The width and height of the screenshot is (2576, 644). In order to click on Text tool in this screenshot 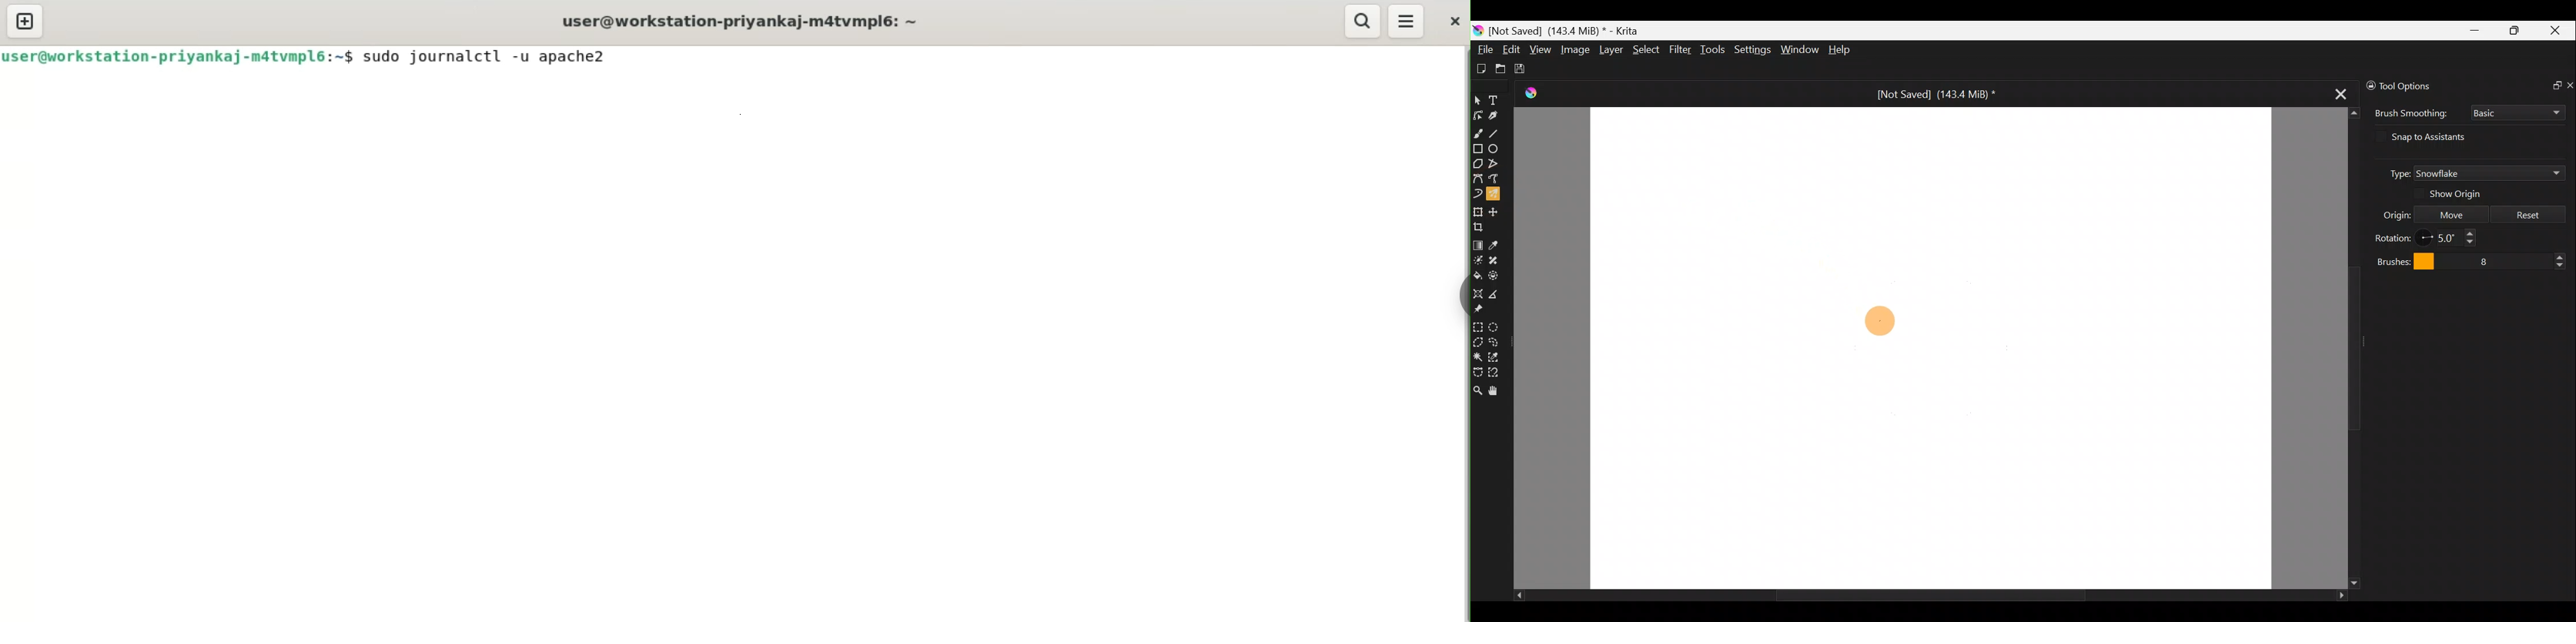, I will do `click(1496, 100)`.